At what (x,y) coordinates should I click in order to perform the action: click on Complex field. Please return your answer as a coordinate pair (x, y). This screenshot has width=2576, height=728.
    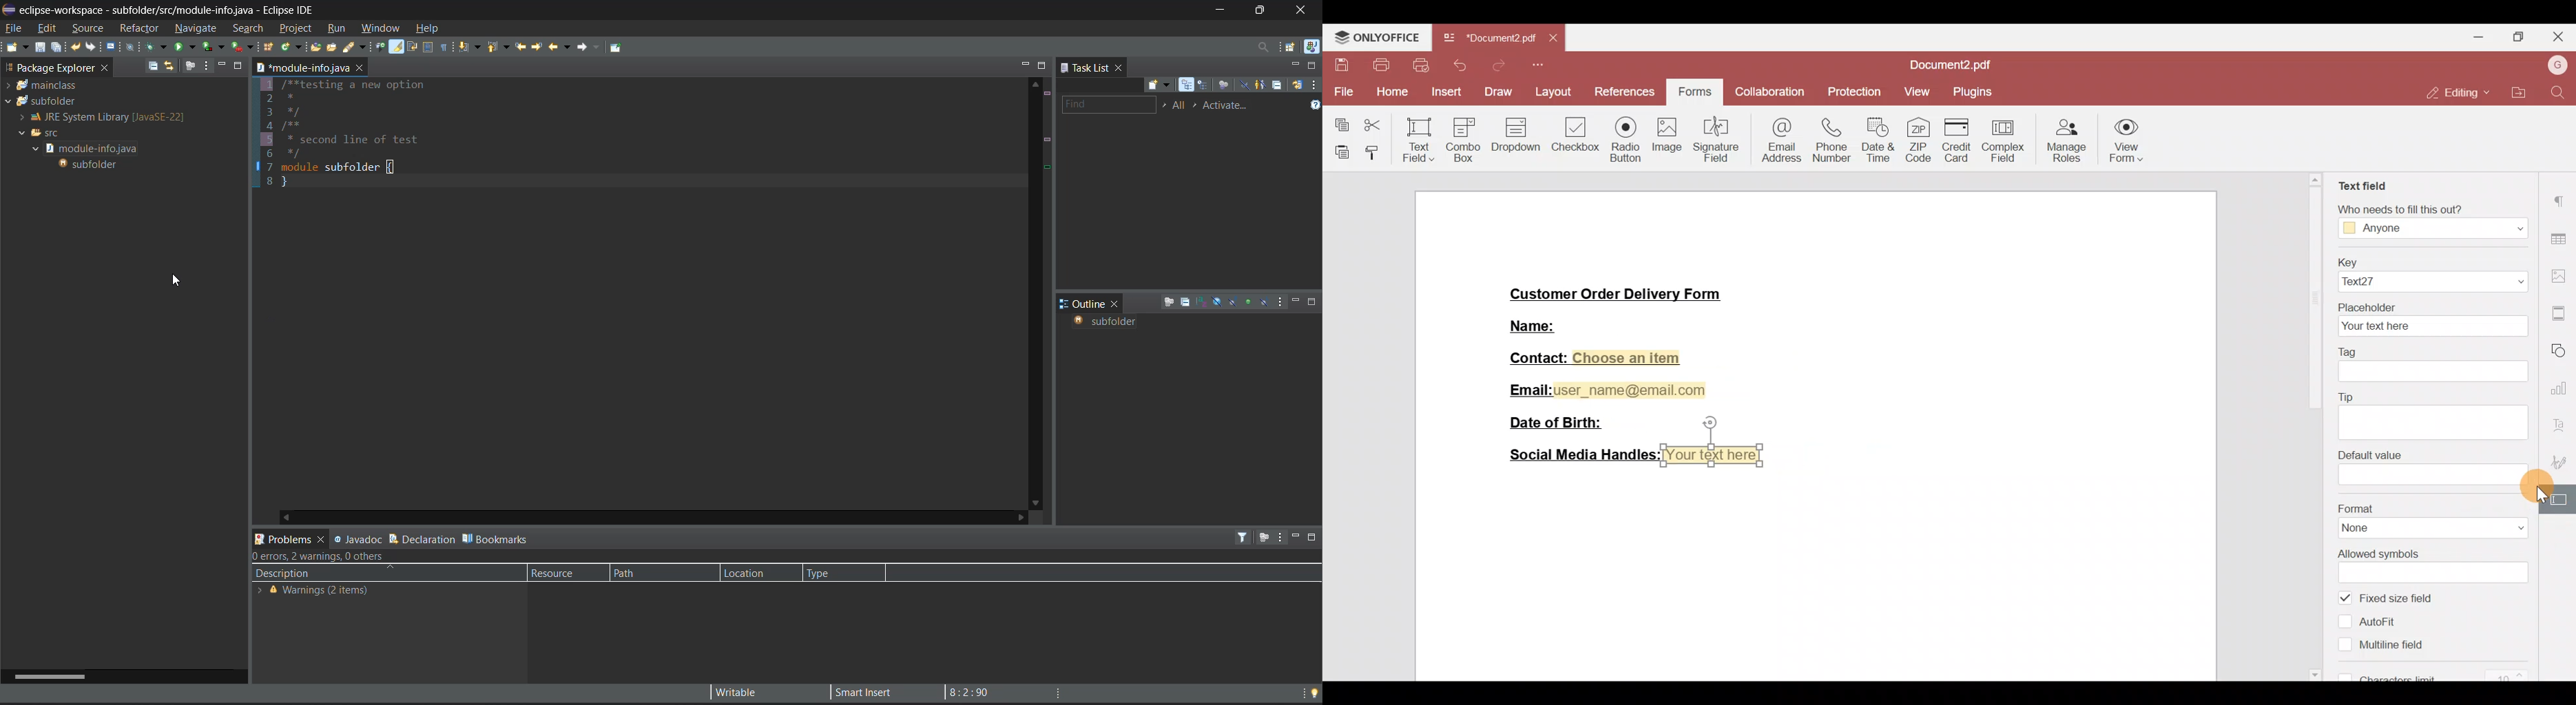
    Looking at the image, I should click on (2007, 138).